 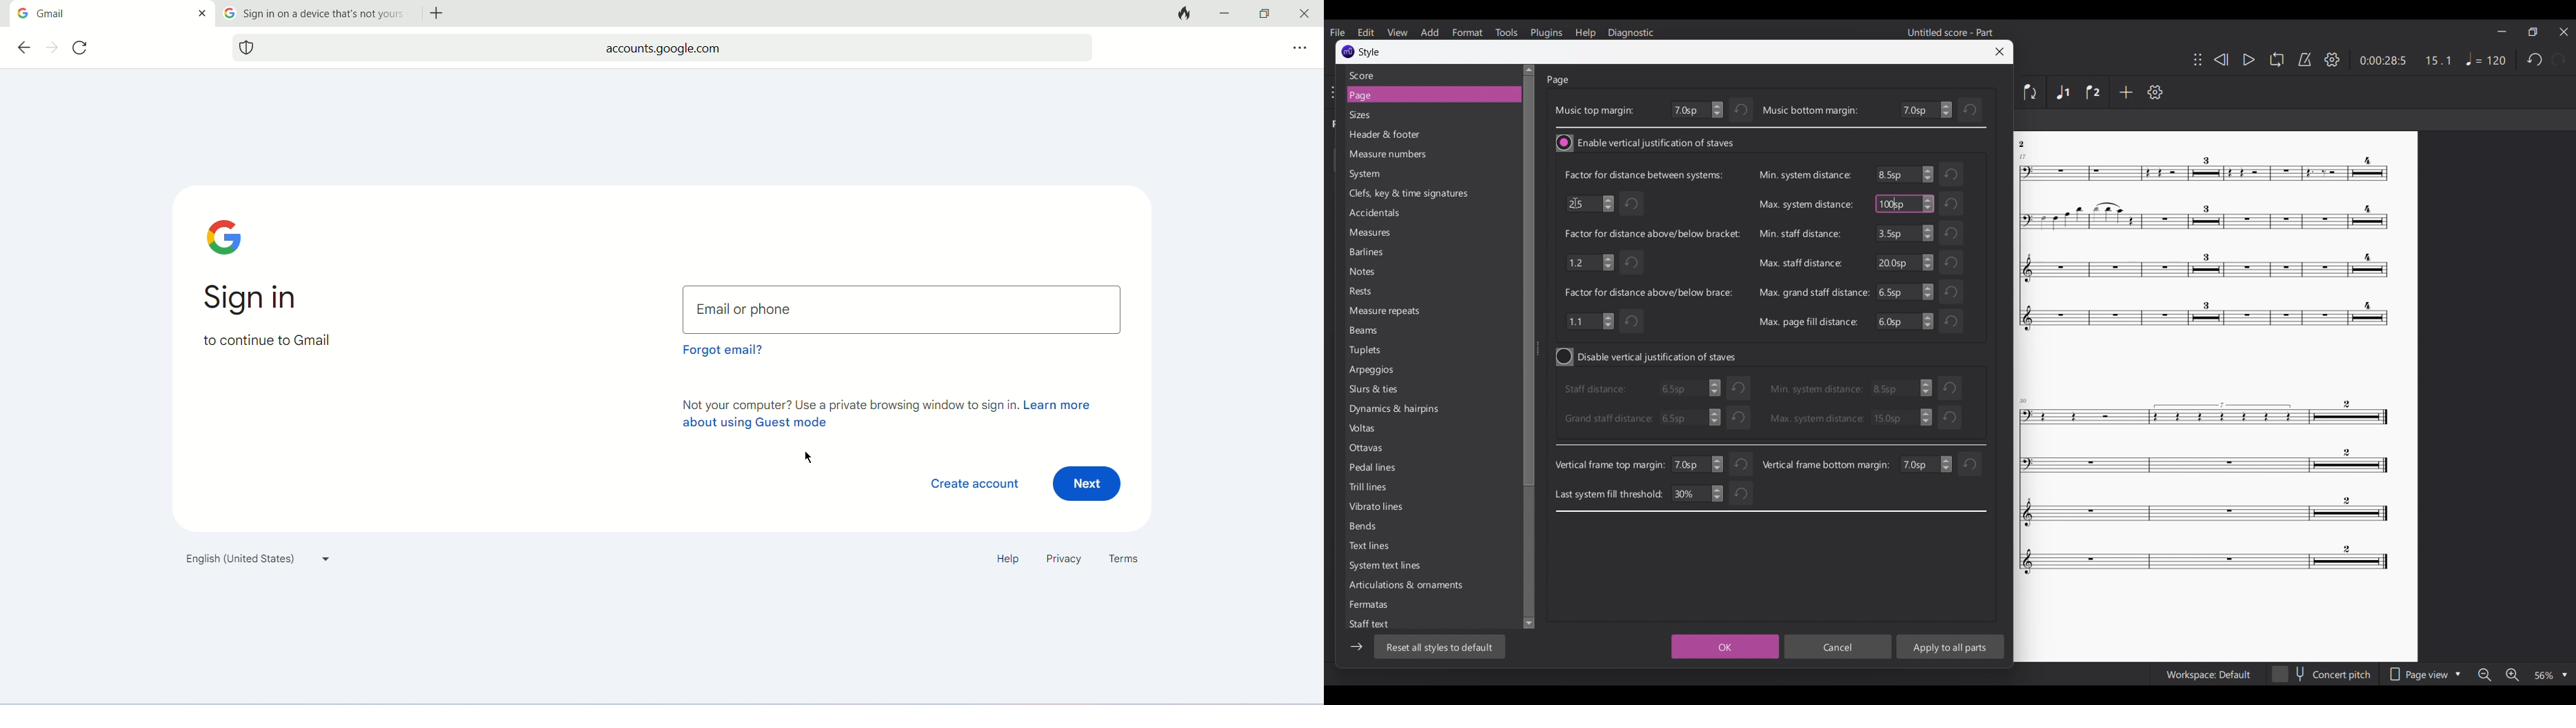 I want to click on Indicates factor for distance between systems, so click(x=1643, y=174).